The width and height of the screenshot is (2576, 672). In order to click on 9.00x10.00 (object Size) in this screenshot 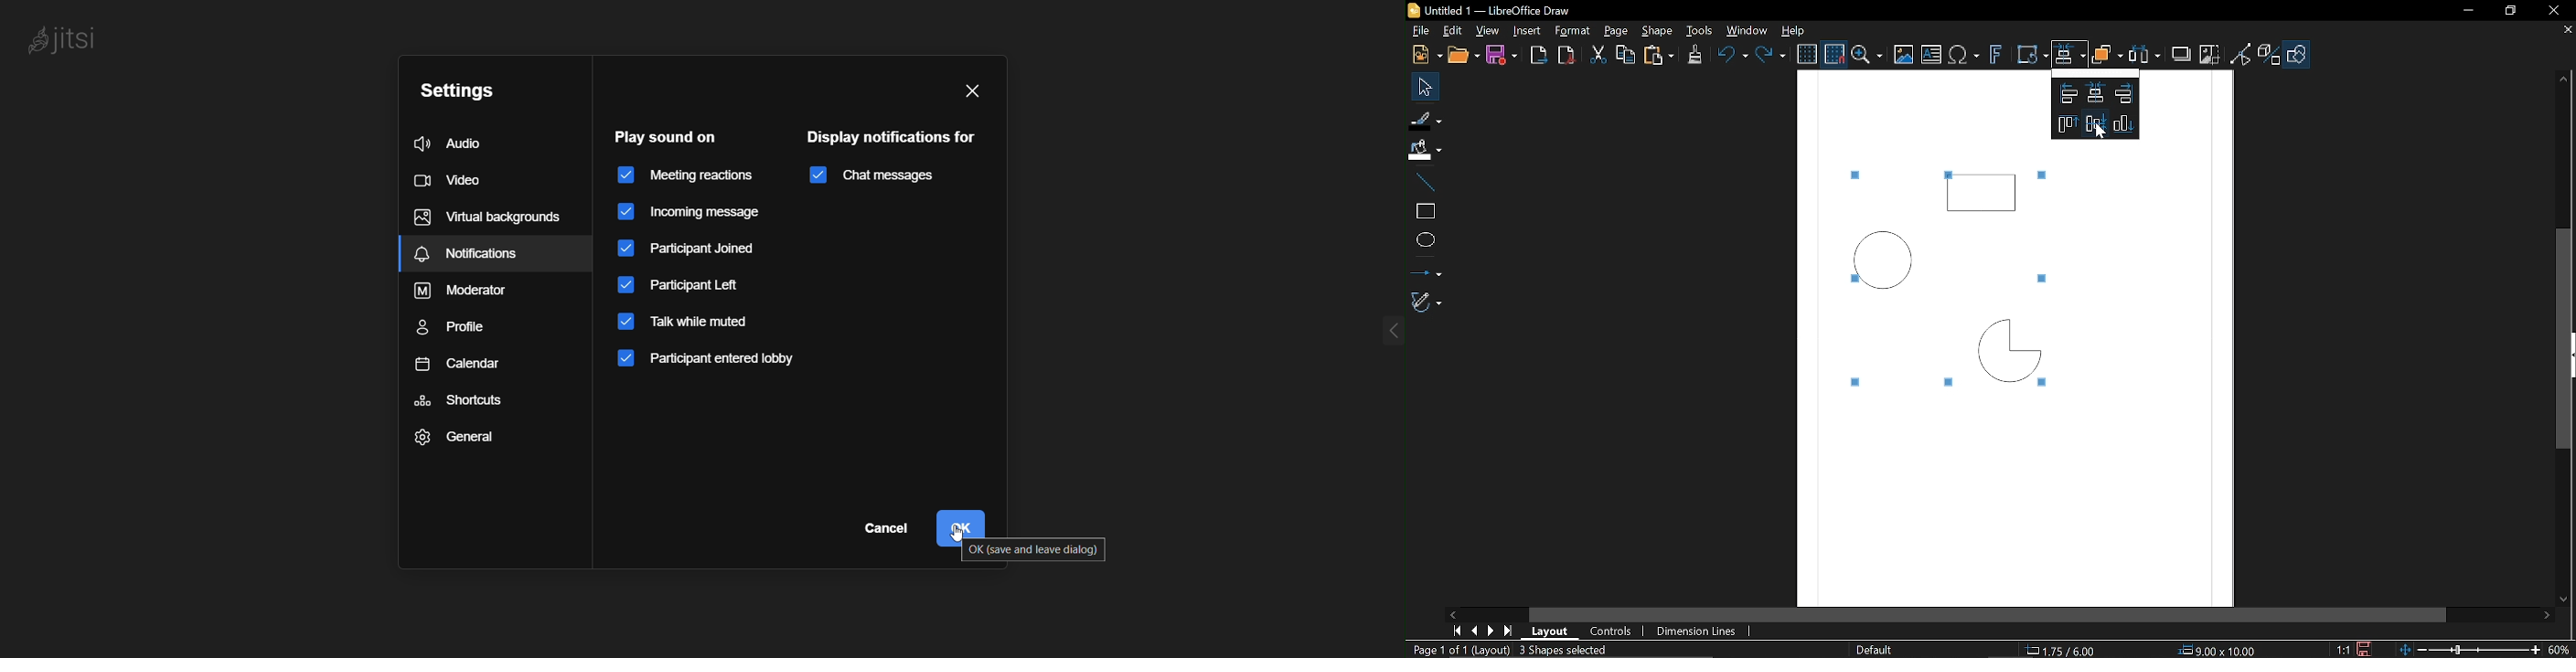, I will do `click(2219, 650)`.